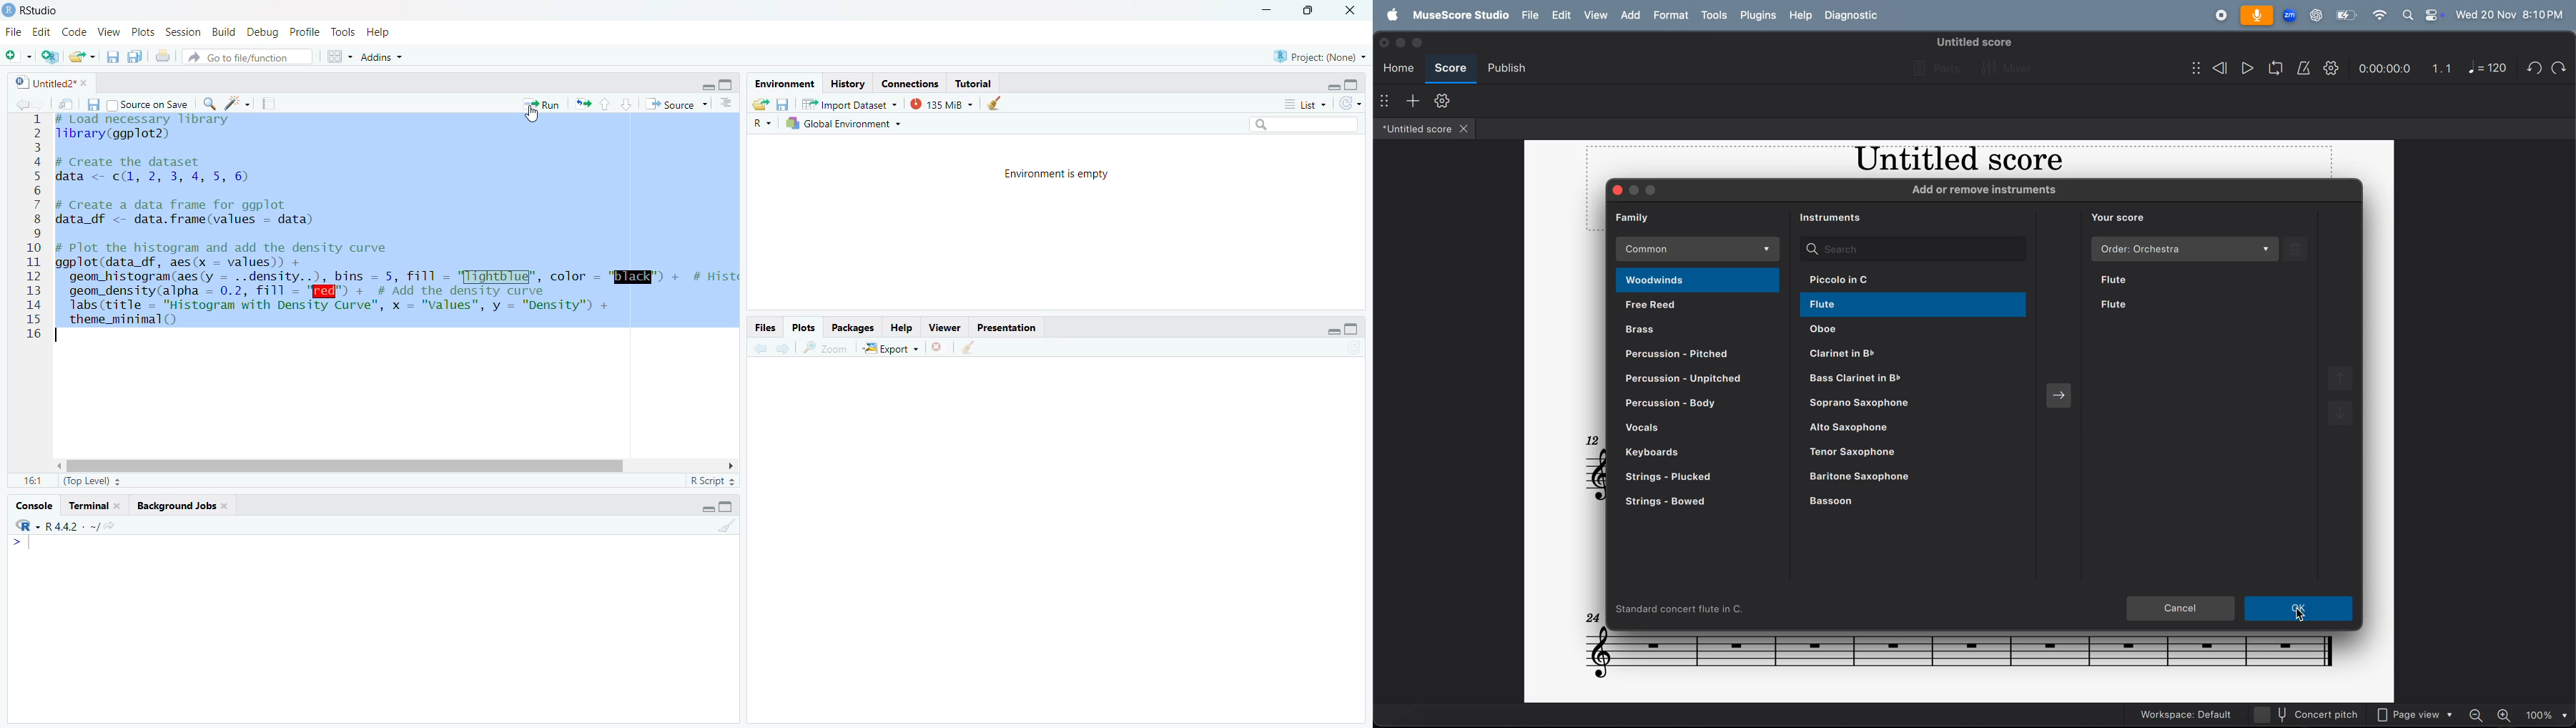  Describe the element at coordinates (784, 83) in the screenshot. I see `Environment` at that location.